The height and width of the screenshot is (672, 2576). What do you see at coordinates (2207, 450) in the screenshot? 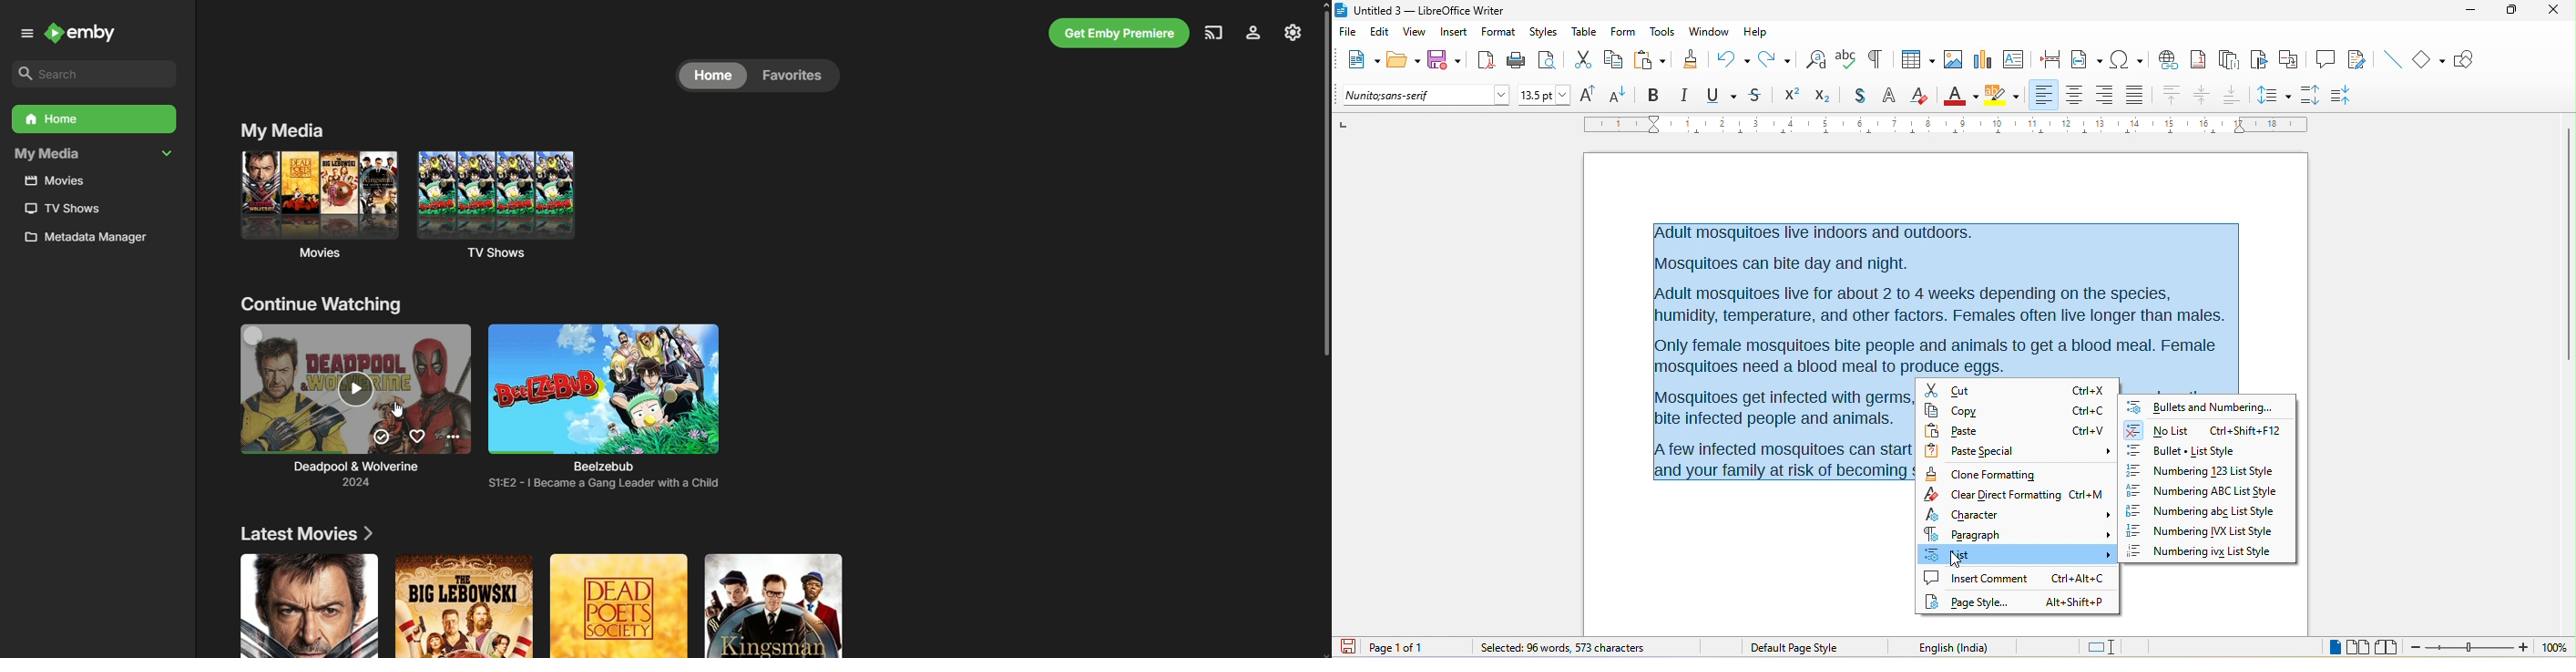
I see `bullet list style` at bounding box center [2207, 450].